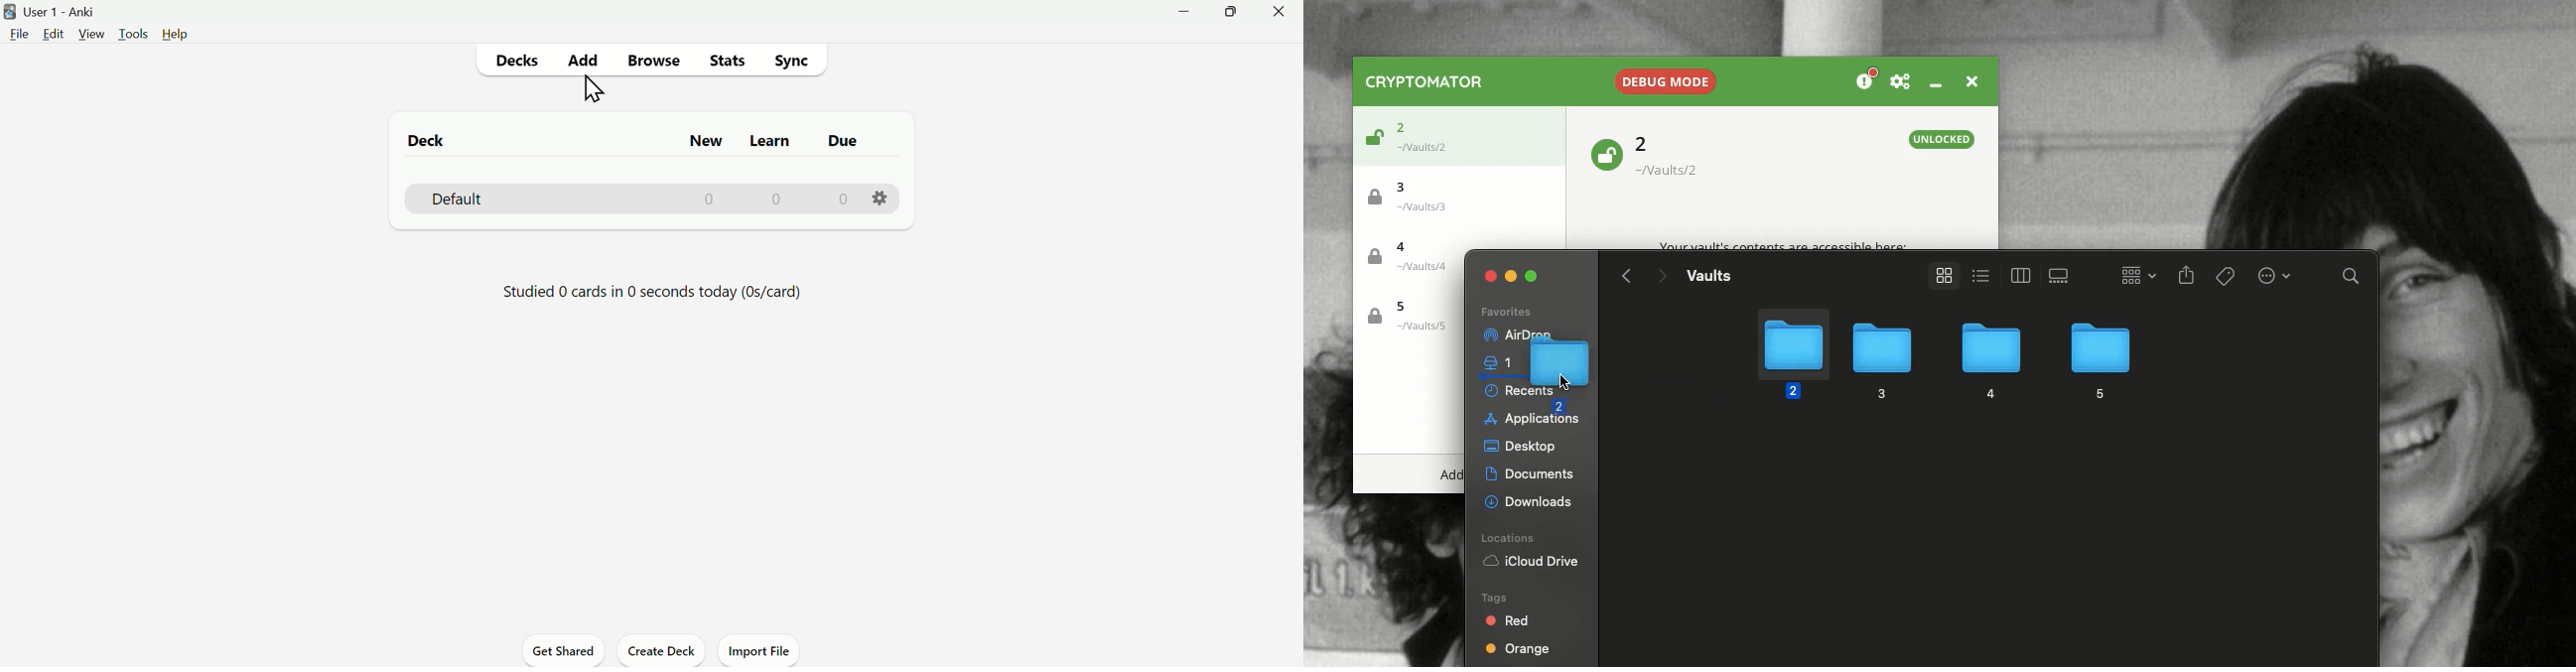 This screenshot has height=672, width=2576. I want to click on File, so click(20, 37).